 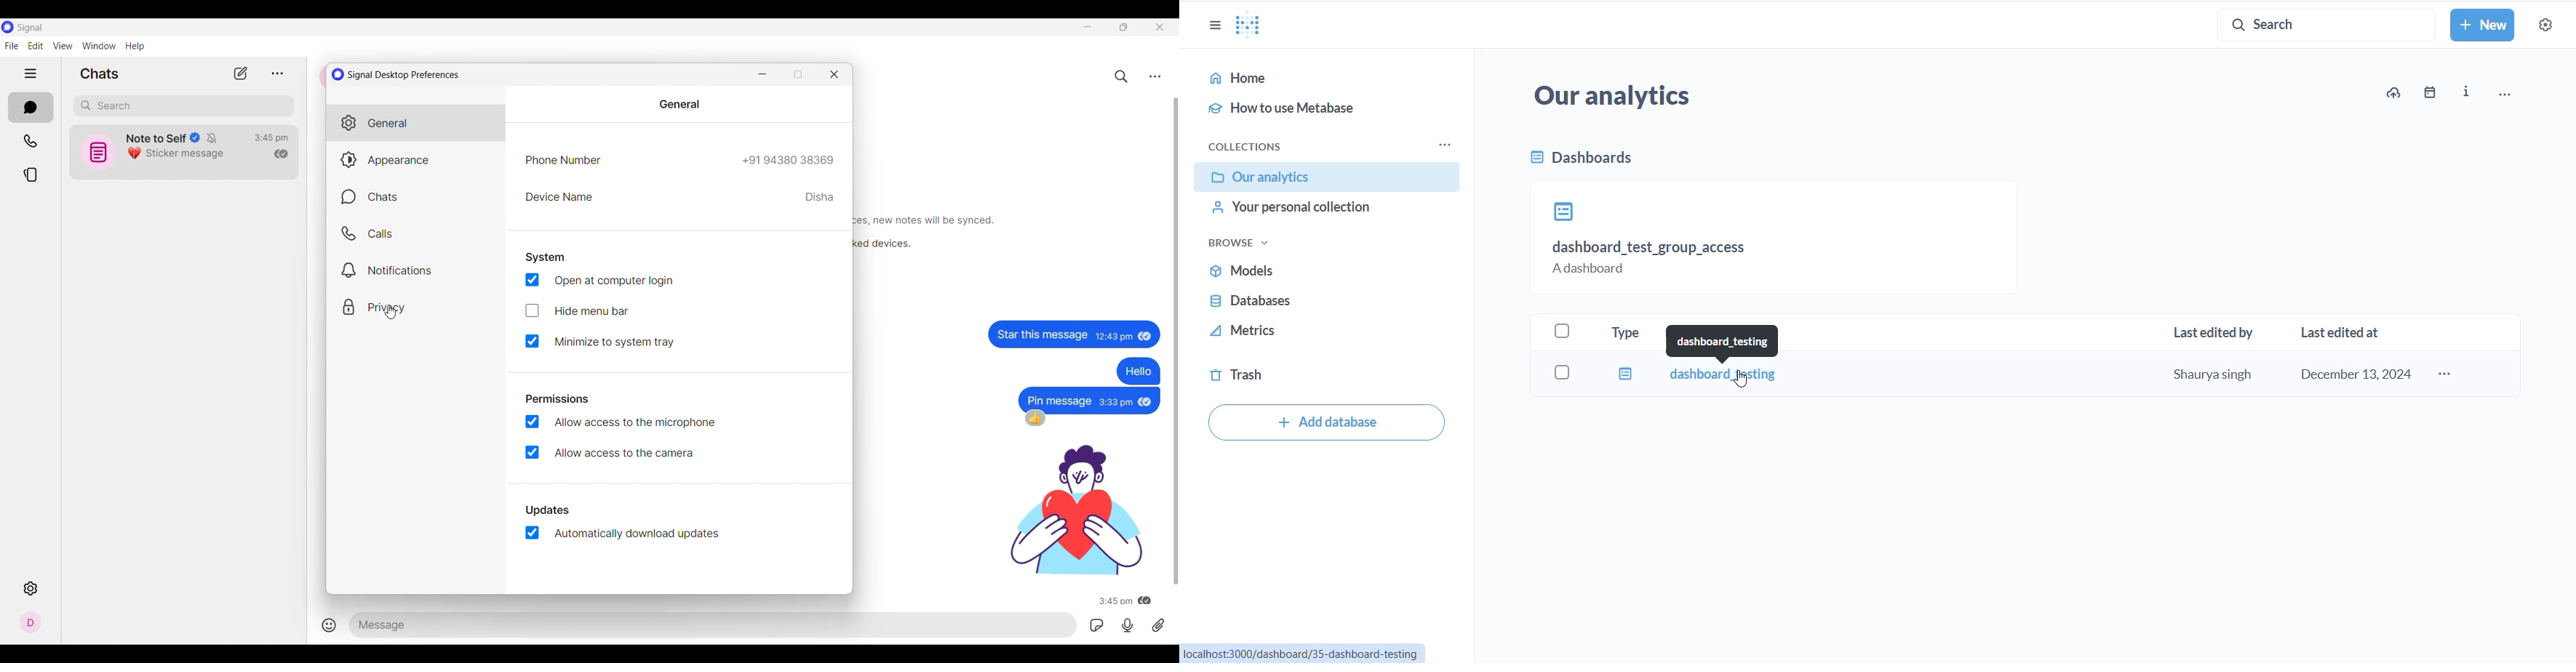 I want to click on Privacy settings, so click(x=416, y=306).